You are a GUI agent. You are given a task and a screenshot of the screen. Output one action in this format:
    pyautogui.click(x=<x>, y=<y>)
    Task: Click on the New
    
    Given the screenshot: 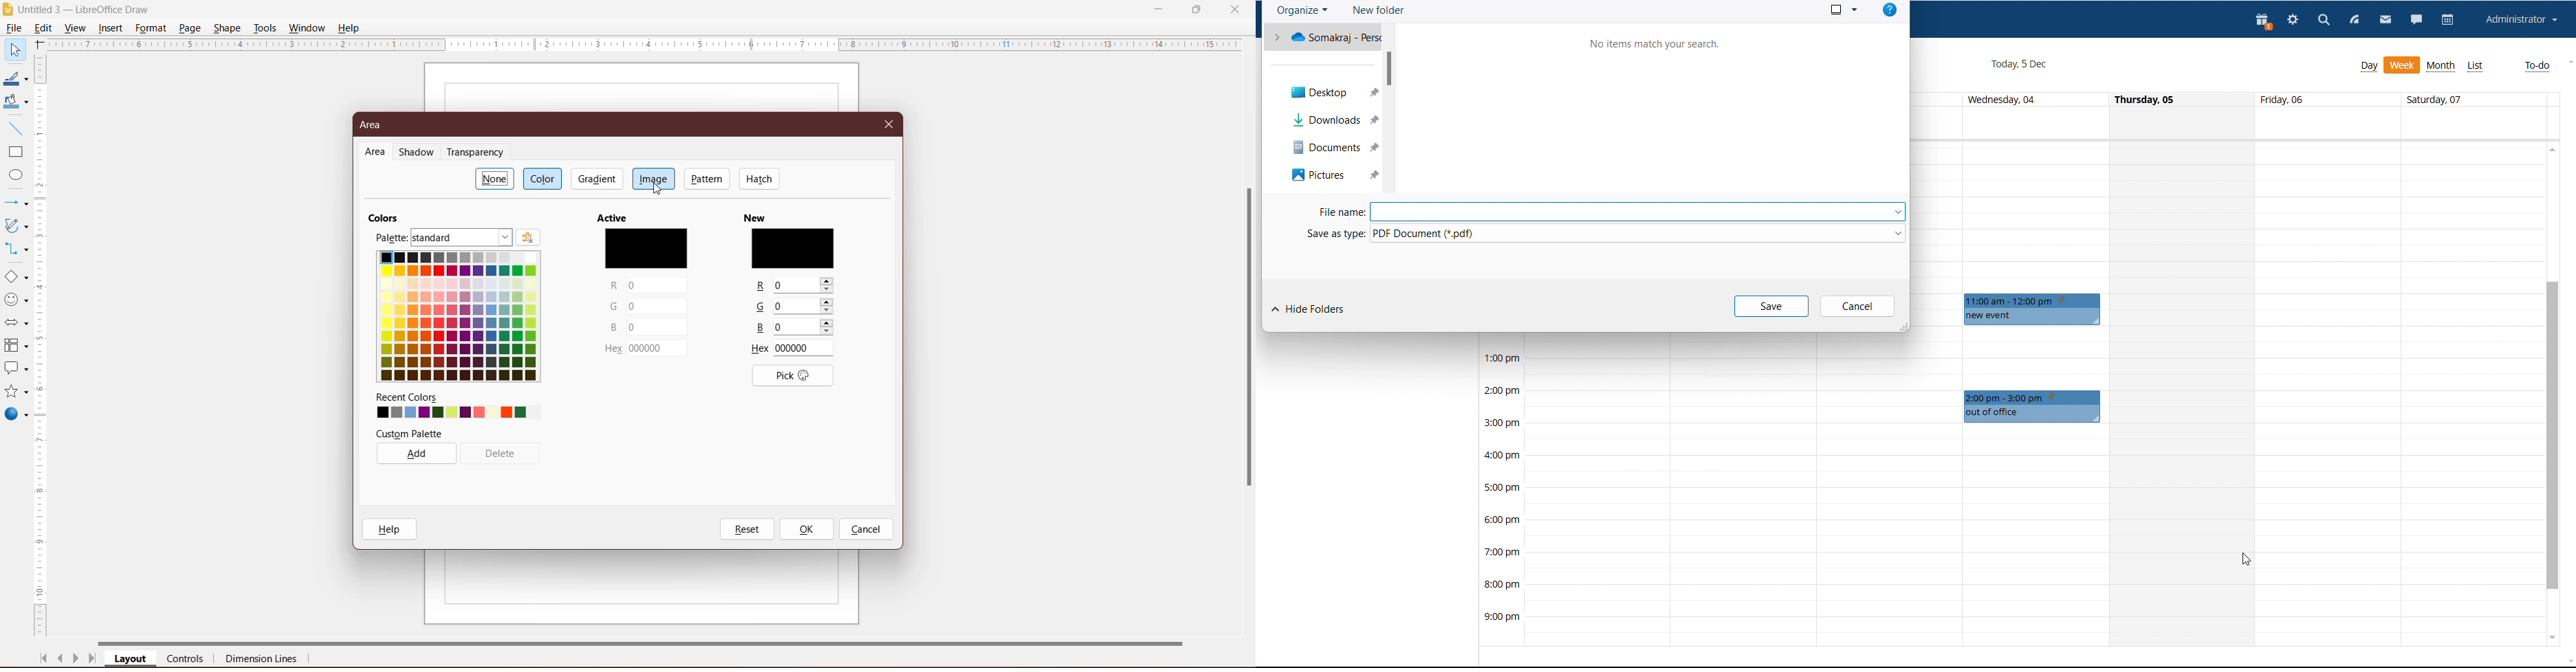 What is the action you would take?
    pyautogui.click(x=792, y=216)
    